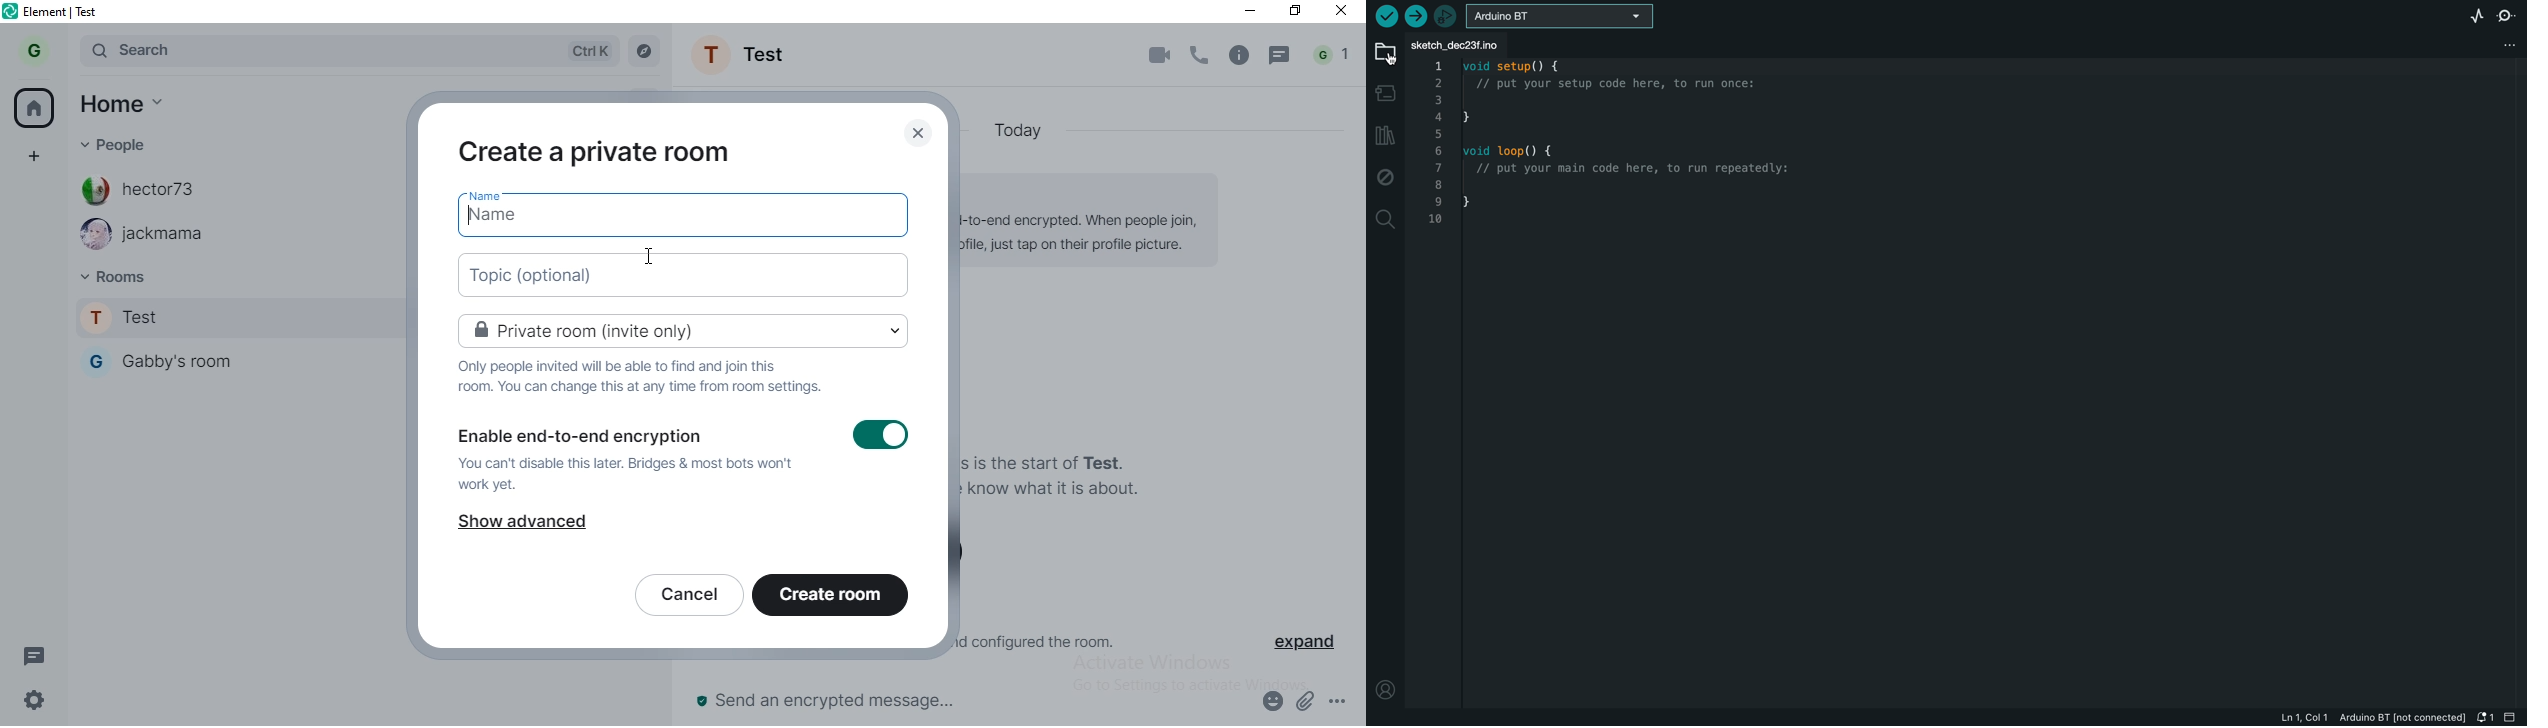  Describe the element at coordinates (2509, 15) in the screenshot. I see `serial monitor` at that location.